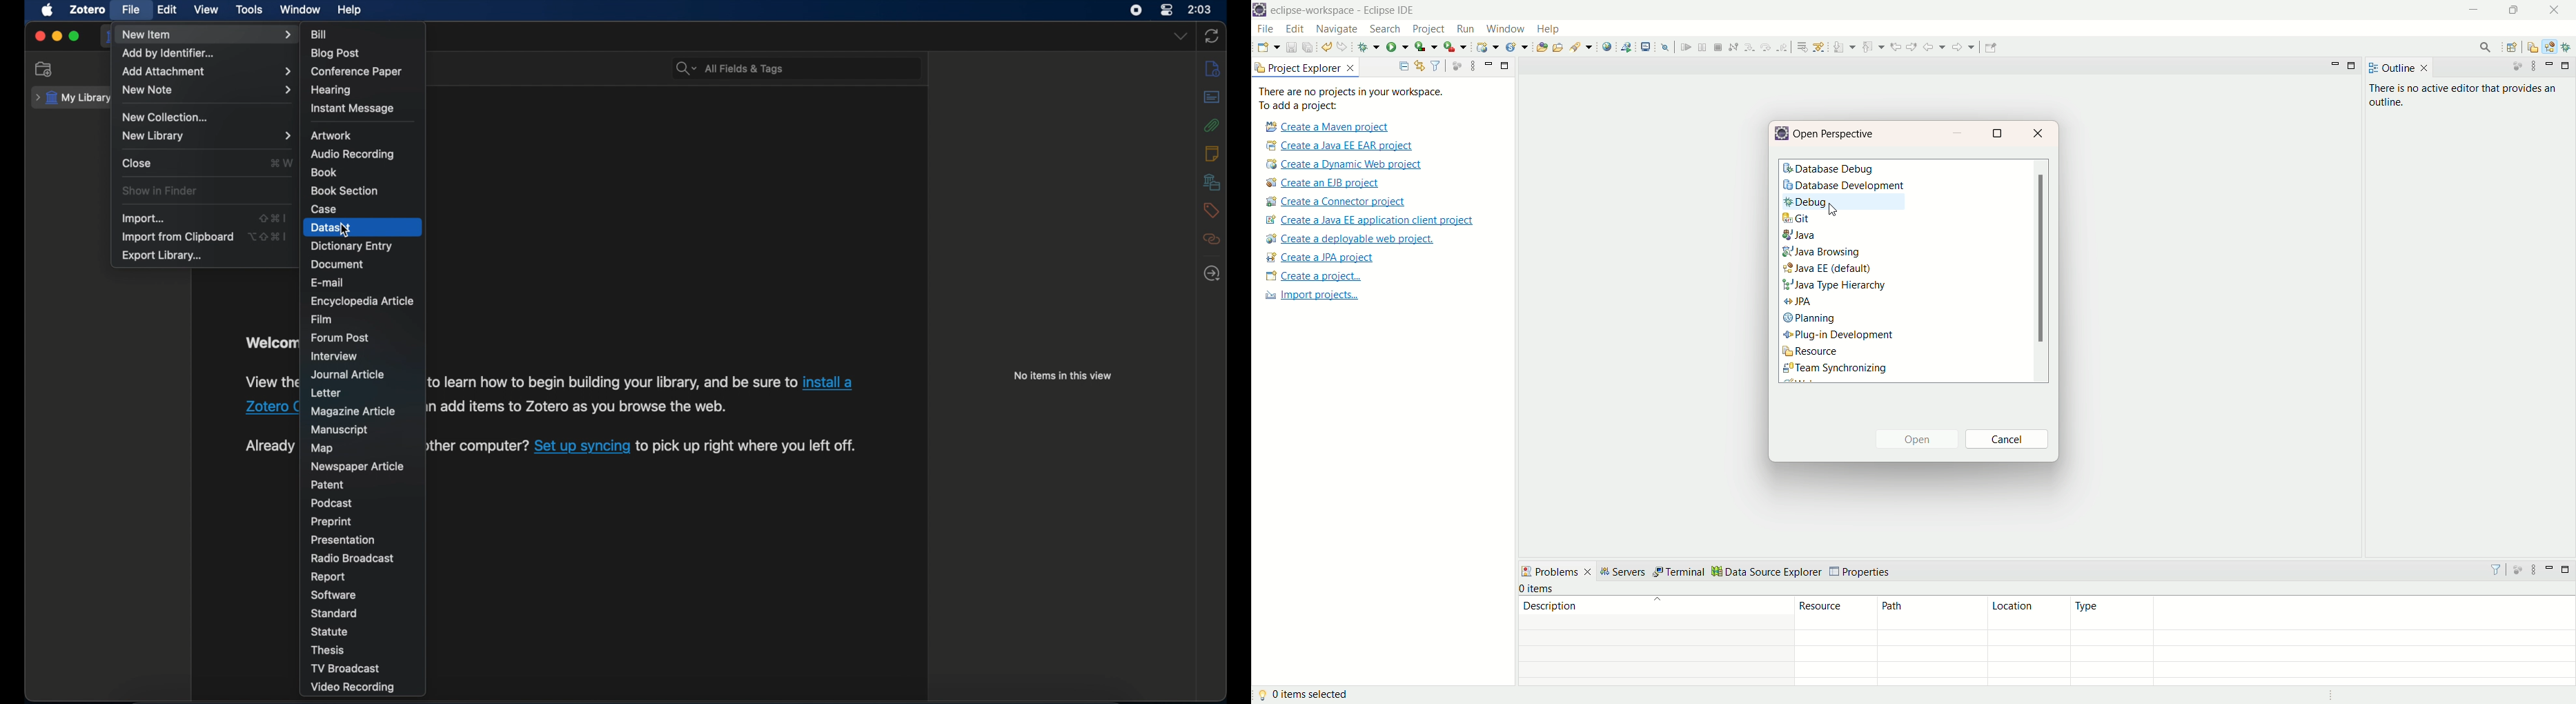 The width and height of the screenshot is (2576, 728). I want to click on plug-in development, so click(1840, 335).